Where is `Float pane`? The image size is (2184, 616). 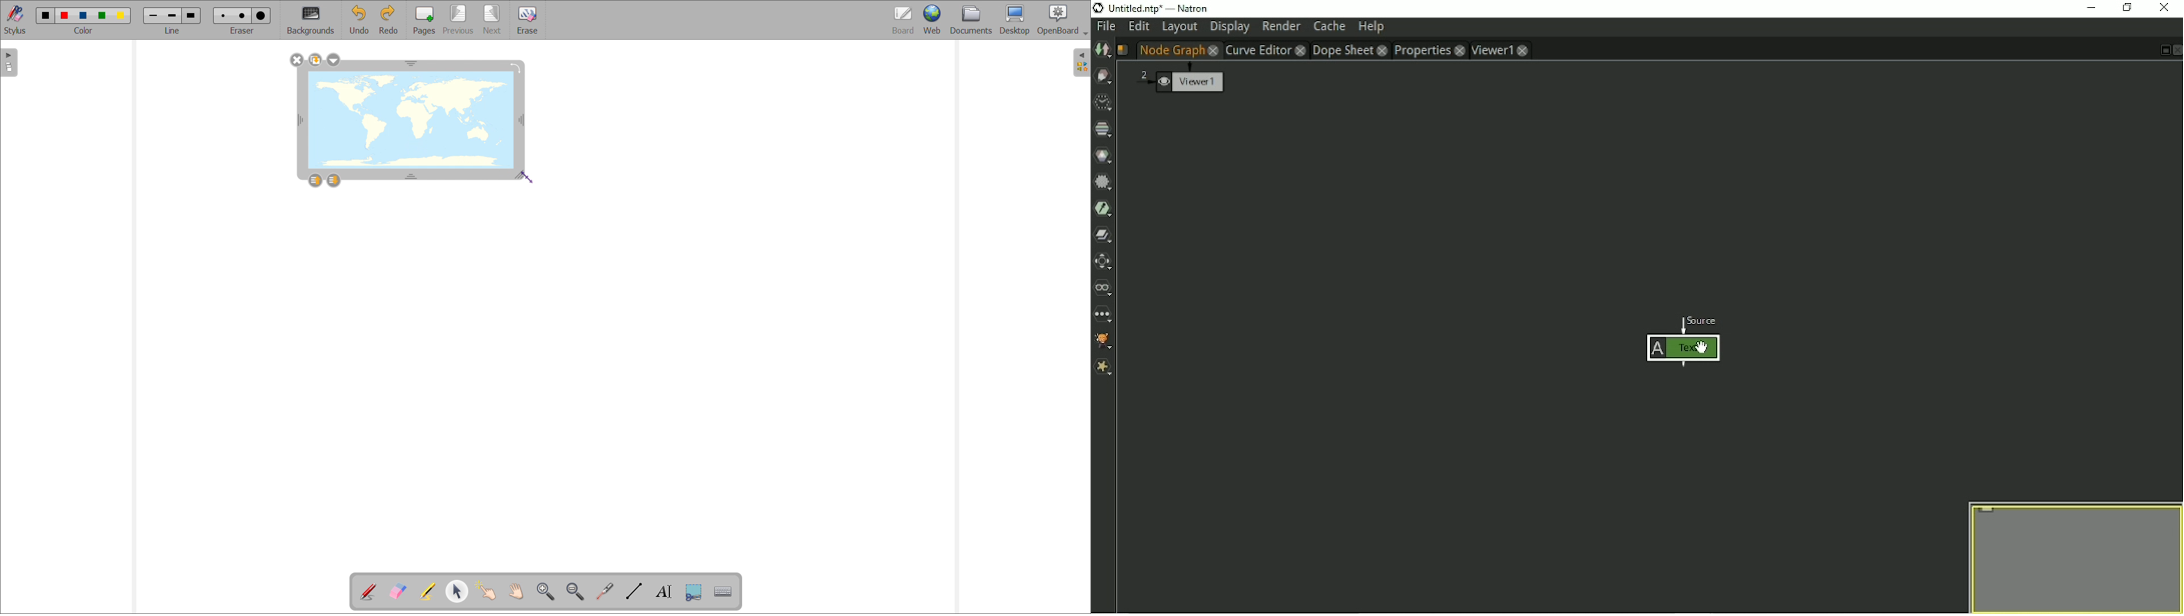 Float pane is located at coordinates (2163, 50).